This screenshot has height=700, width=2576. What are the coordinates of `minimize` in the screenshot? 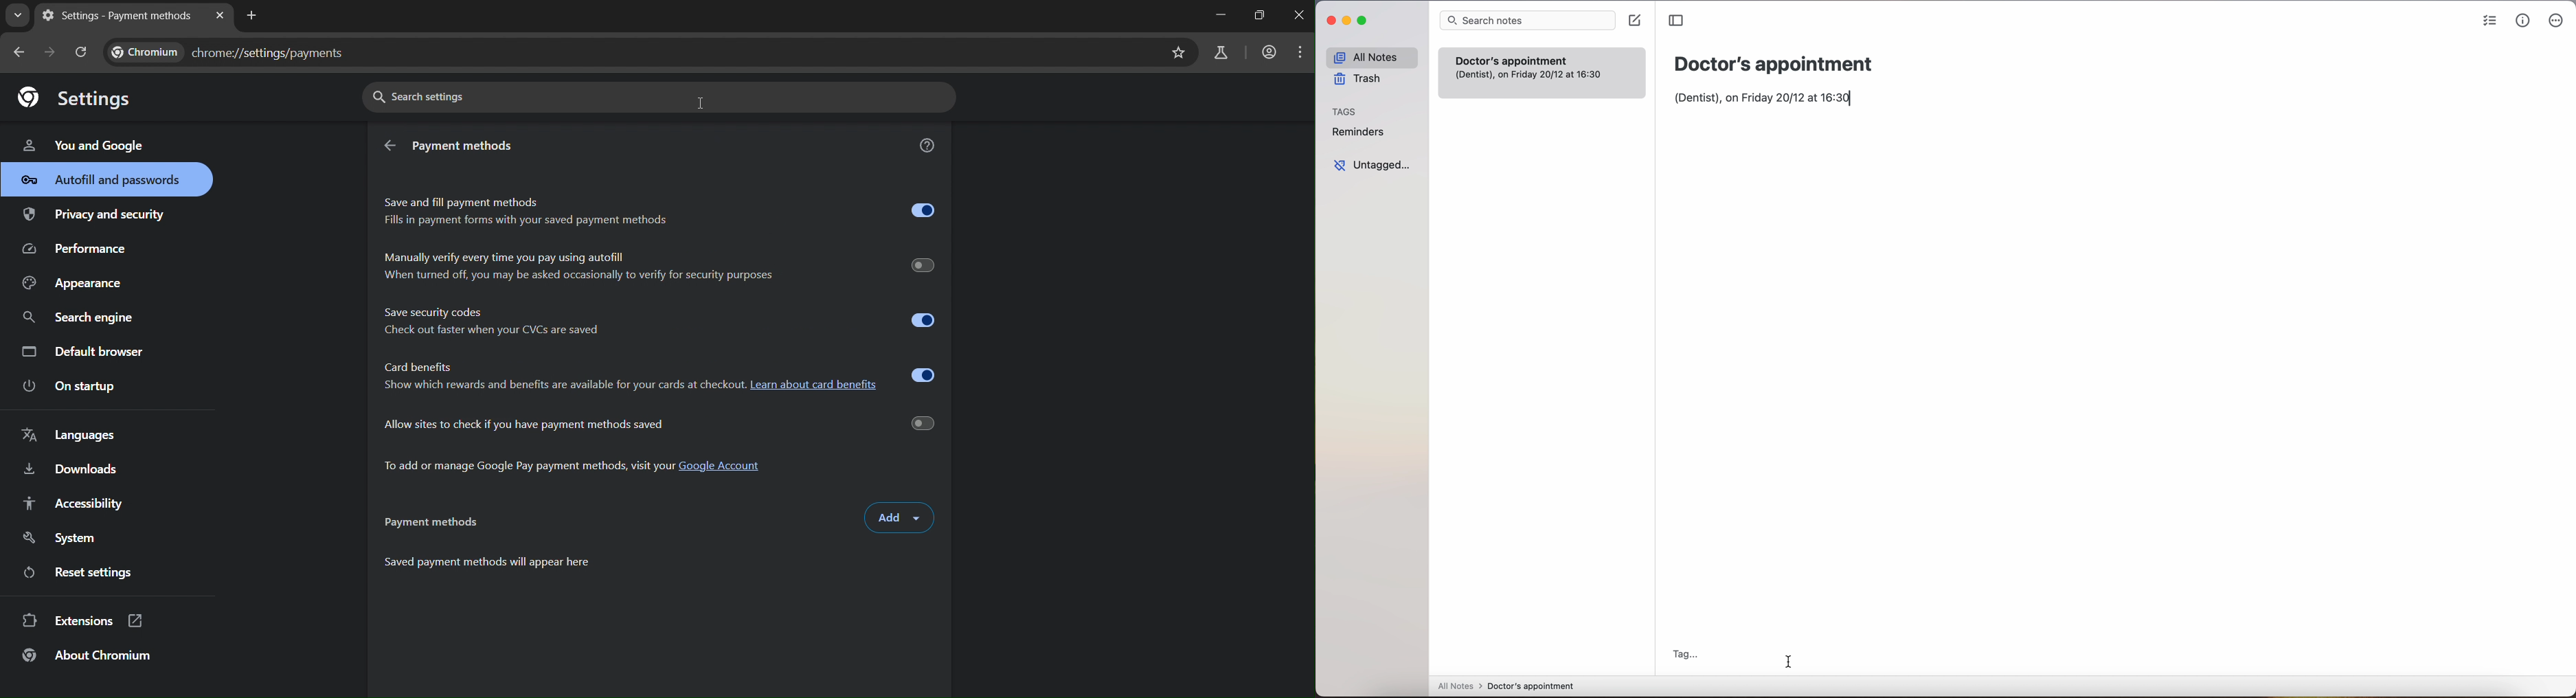 It's located at (1219, 15).